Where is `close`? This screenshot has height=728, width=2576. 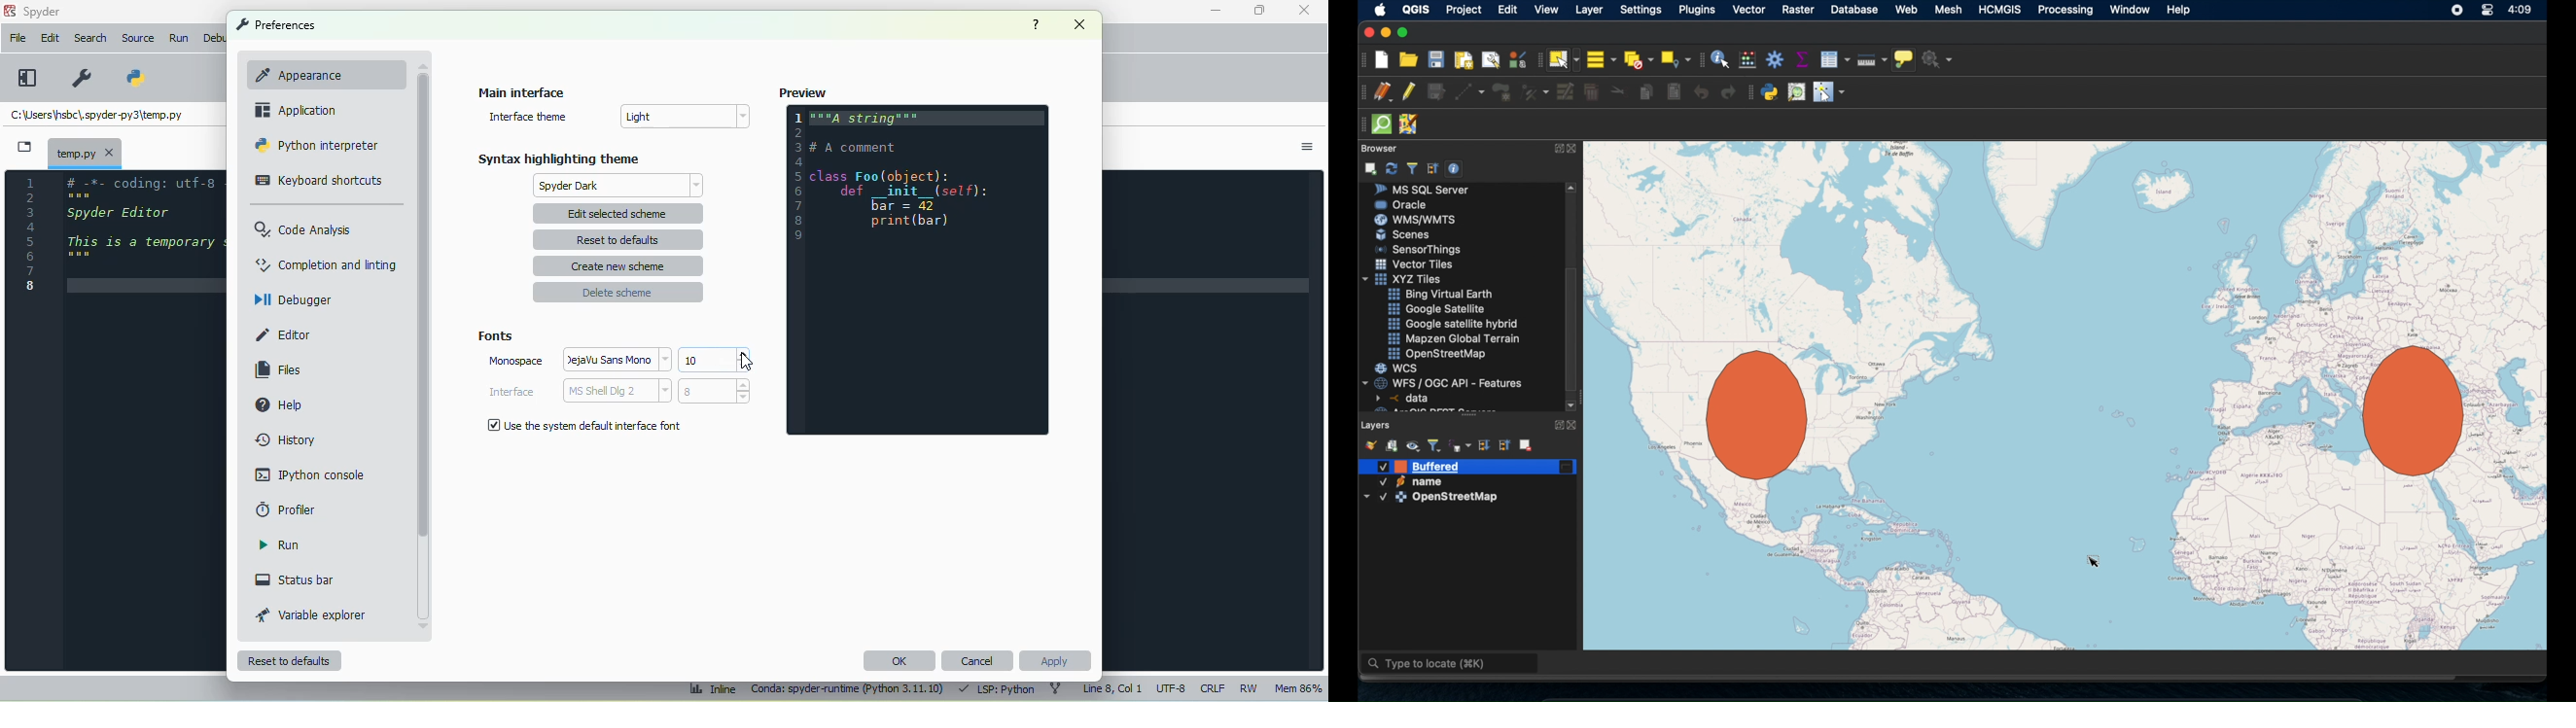
close is located at coordinates (1303, 9).